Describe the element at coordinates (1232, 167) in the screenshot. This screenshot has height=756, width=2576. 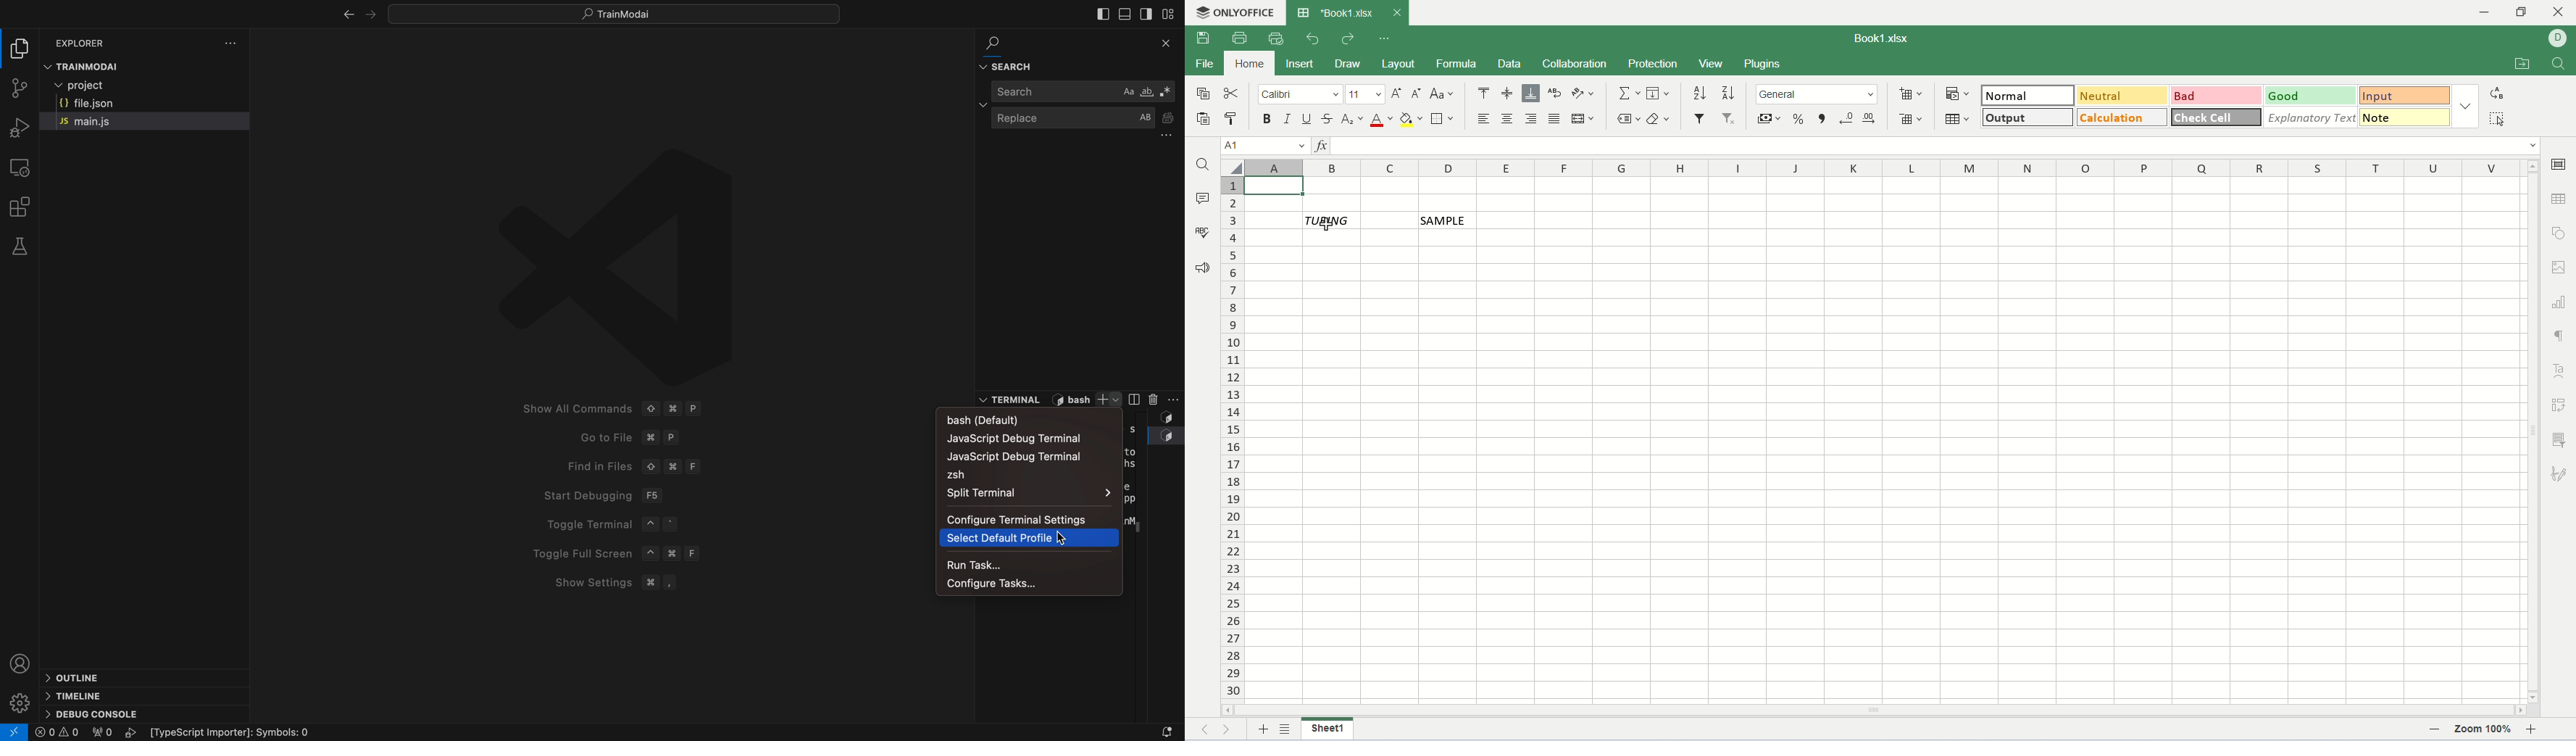
I see `select all` at that location.